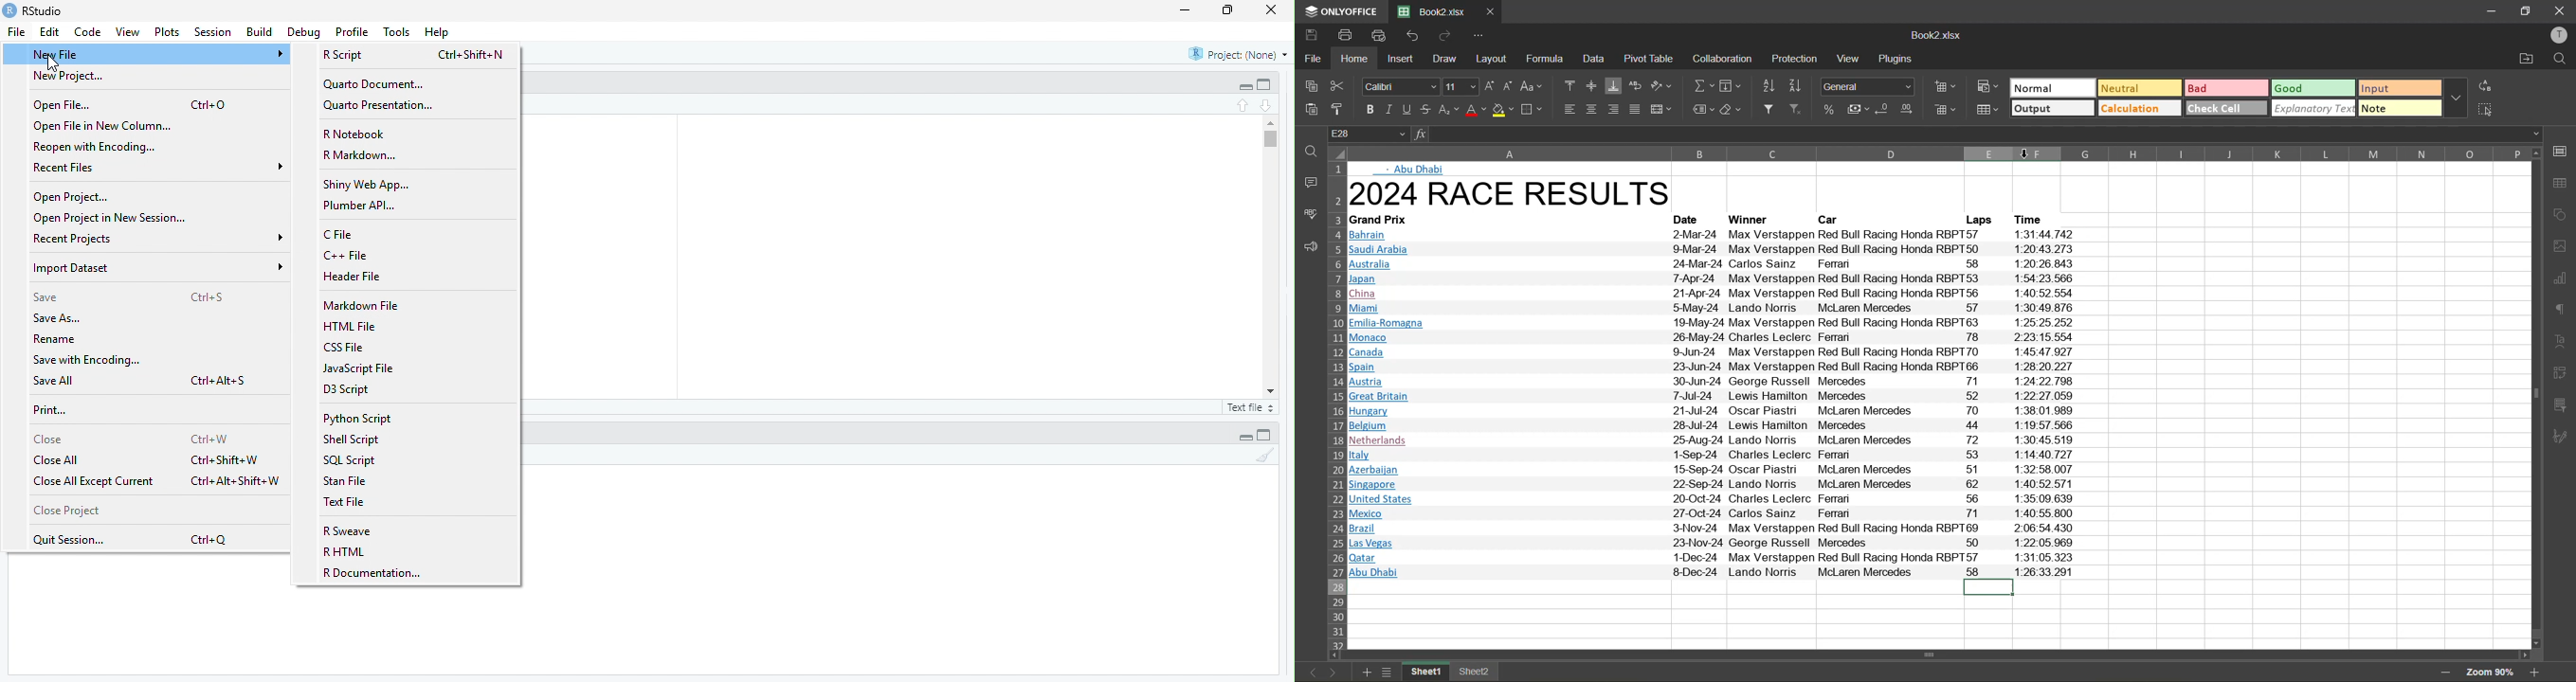 The width and height of the screenshot is (2576, 700). I want to click on Save with Encoding..., so click(87, 360).